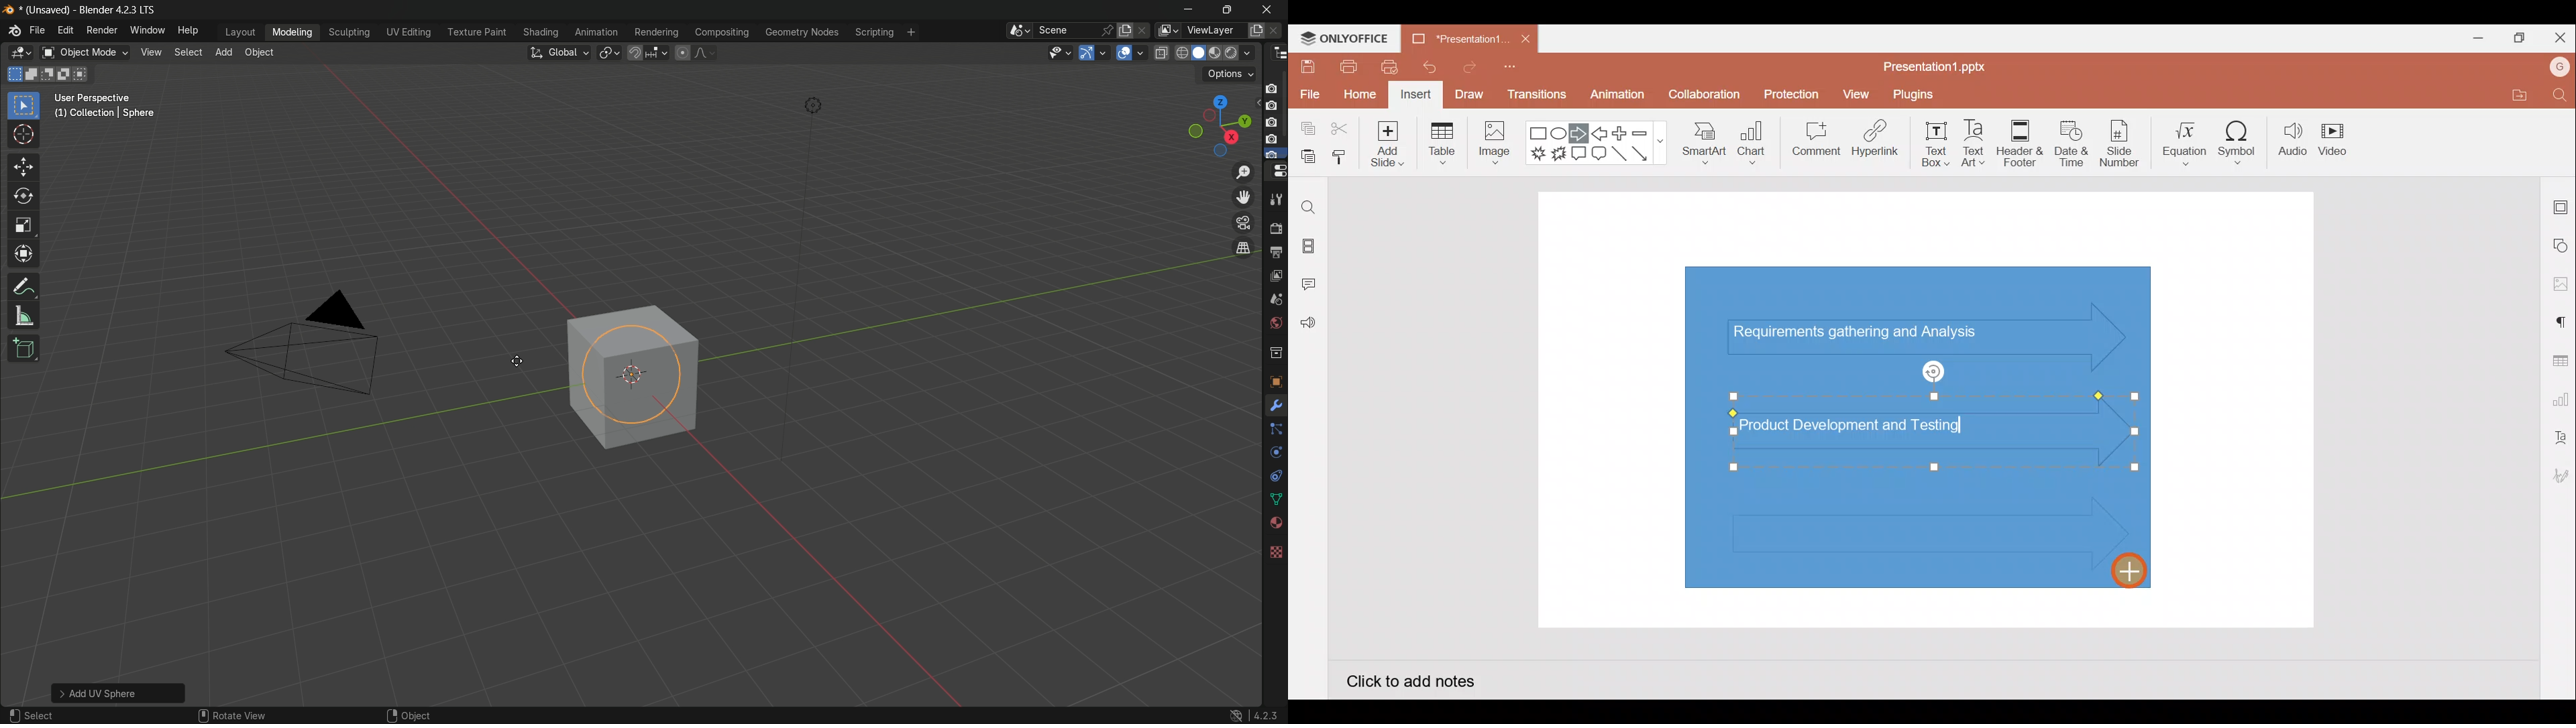 The width and height of the screenshot is (2576, 728). What do you see at coordinates (1305, 158) in the screenshot?
I see `Paste` at bounding box center [1305, 158].